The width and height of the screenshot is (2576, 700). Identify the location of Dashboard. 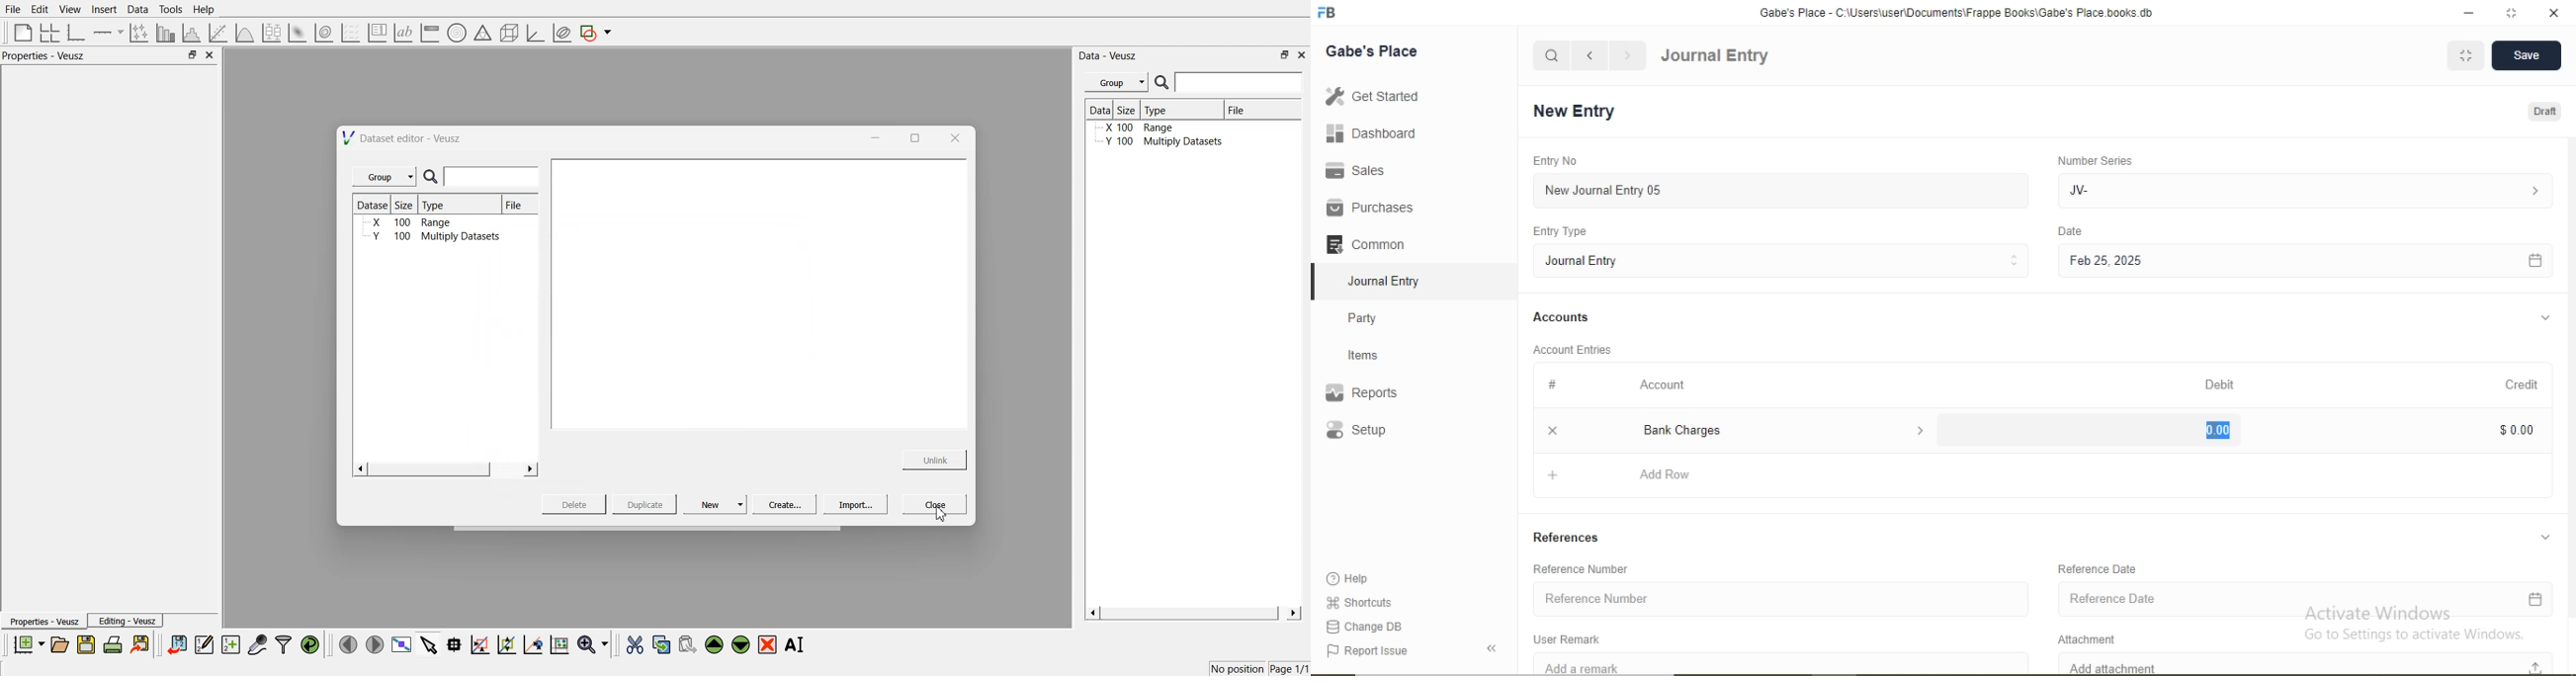
(1365, 134).